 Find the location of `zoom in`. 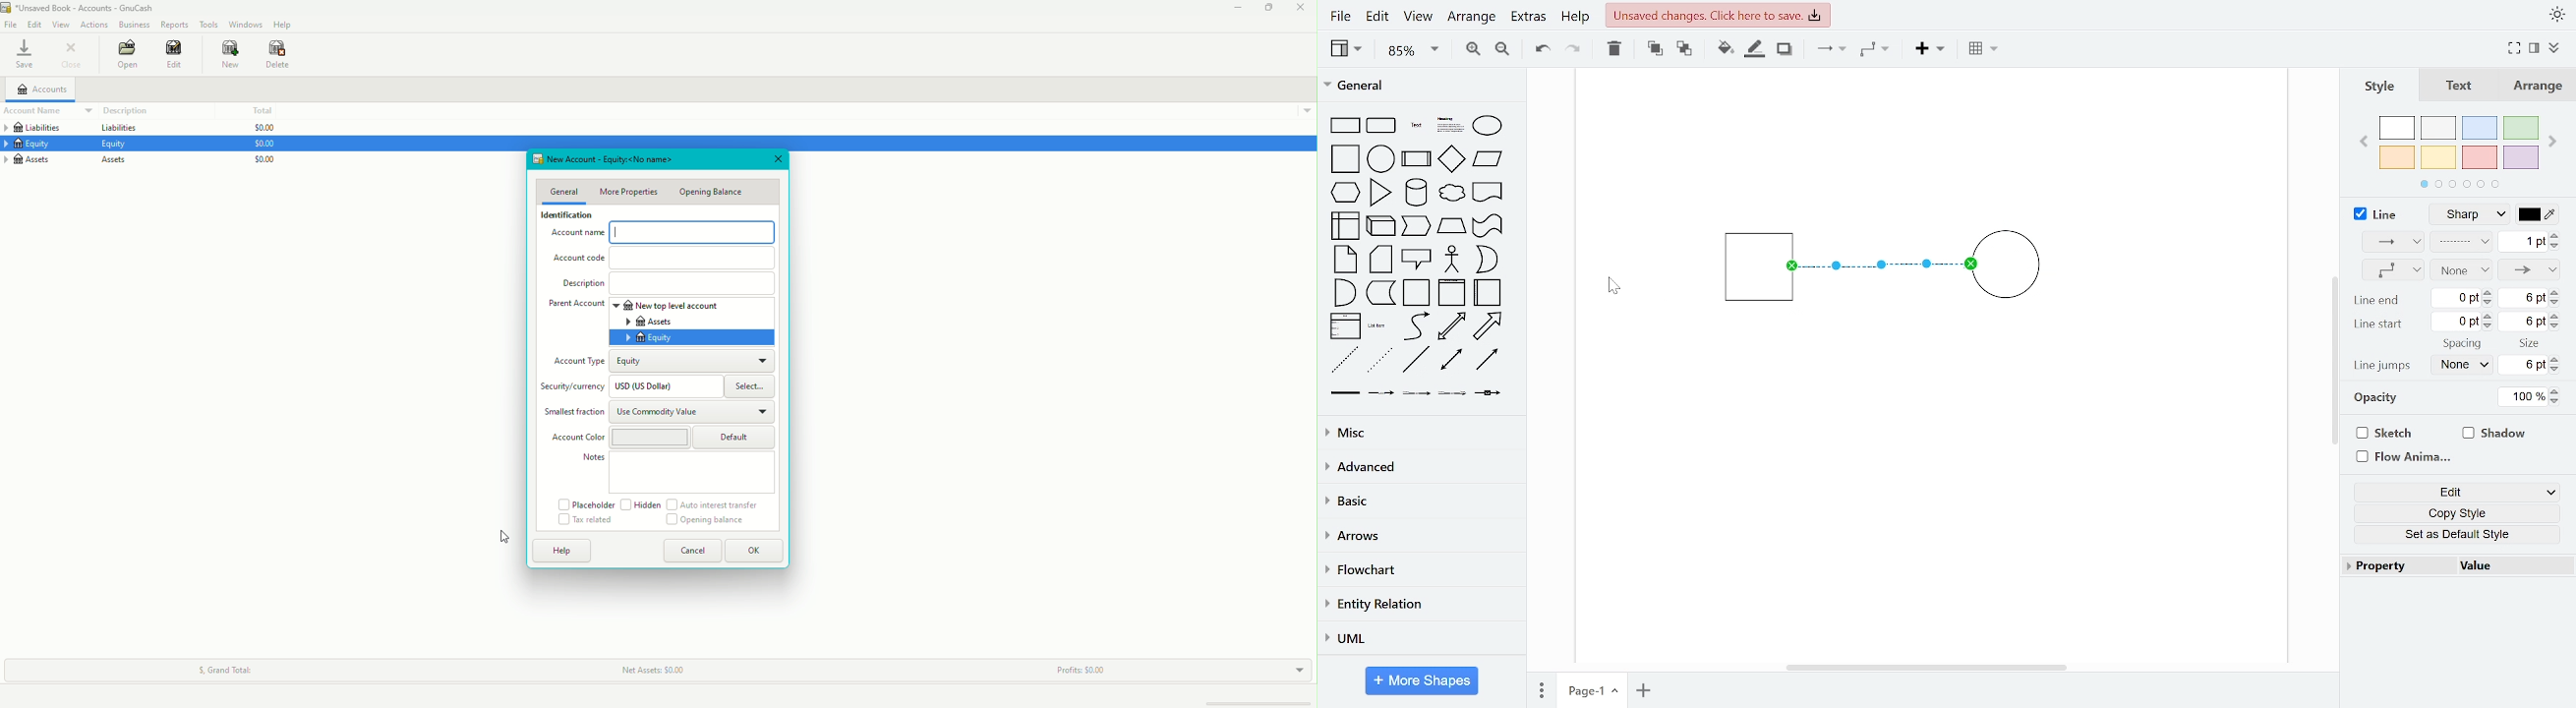

zoom in is located at coordinates (1471, 47).